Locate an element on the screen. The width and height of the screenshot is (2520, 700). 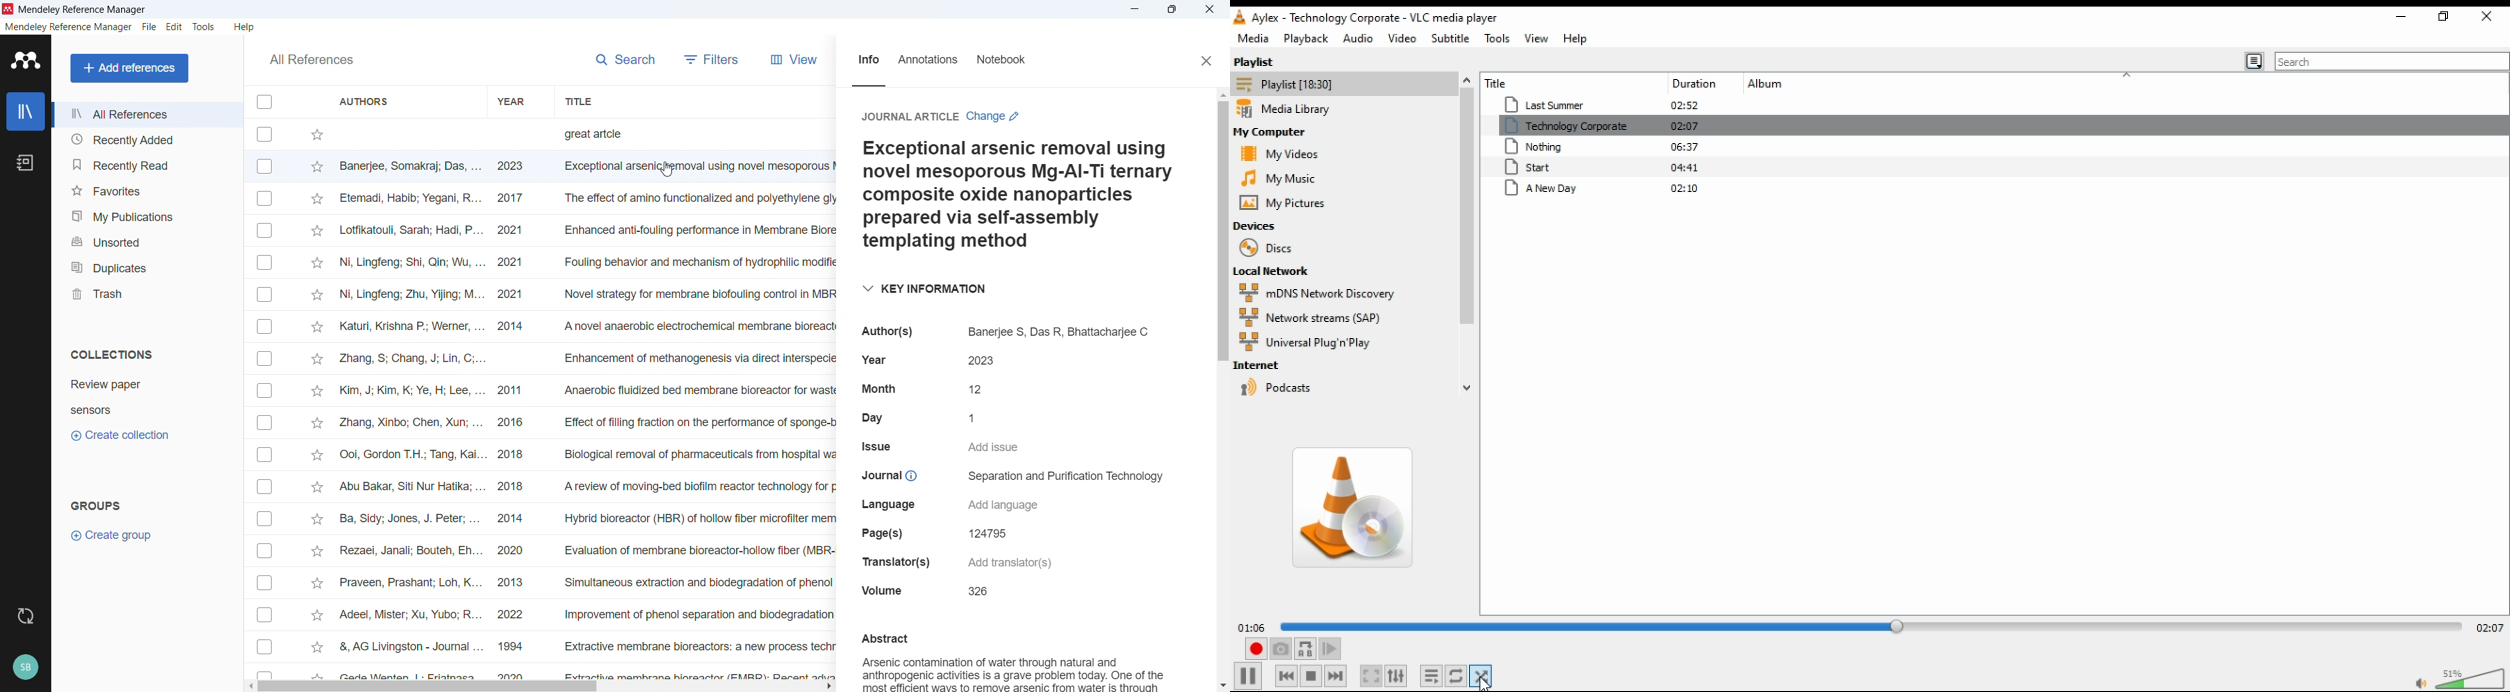
universal plug 'n play is located at coordinates (1321, 341).